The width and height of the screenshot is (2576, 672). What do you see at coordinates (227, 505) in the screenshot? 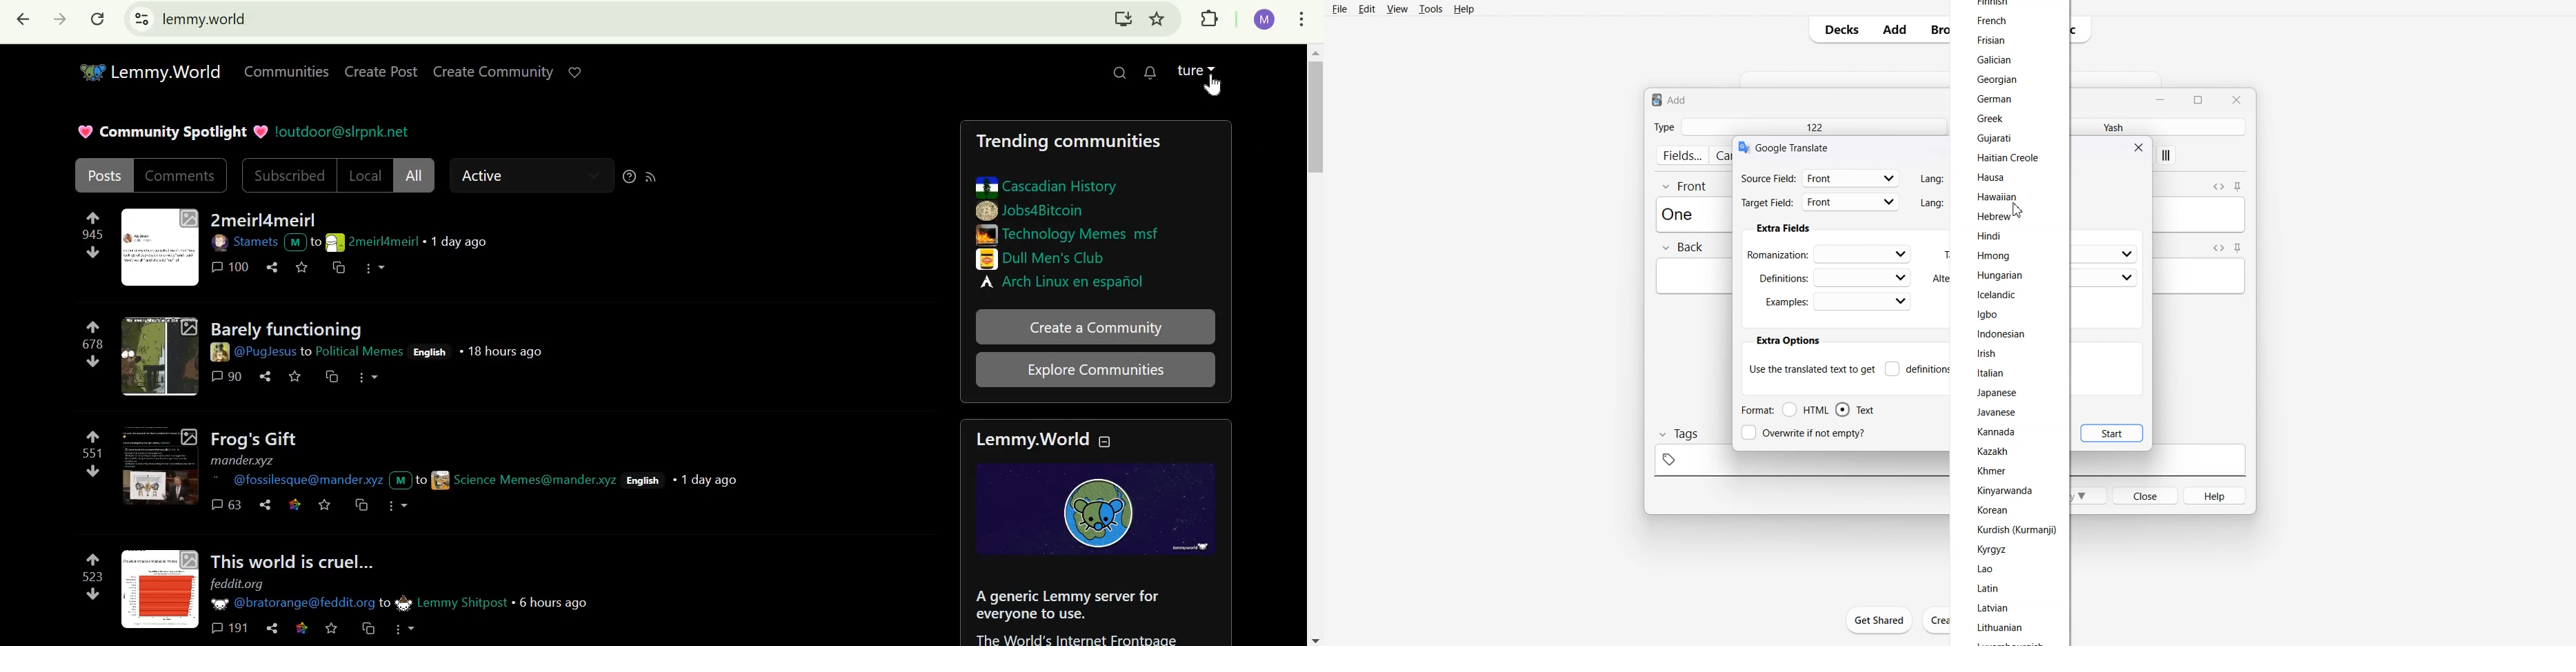
I see `63 comments` at bounding box center [227, 505].